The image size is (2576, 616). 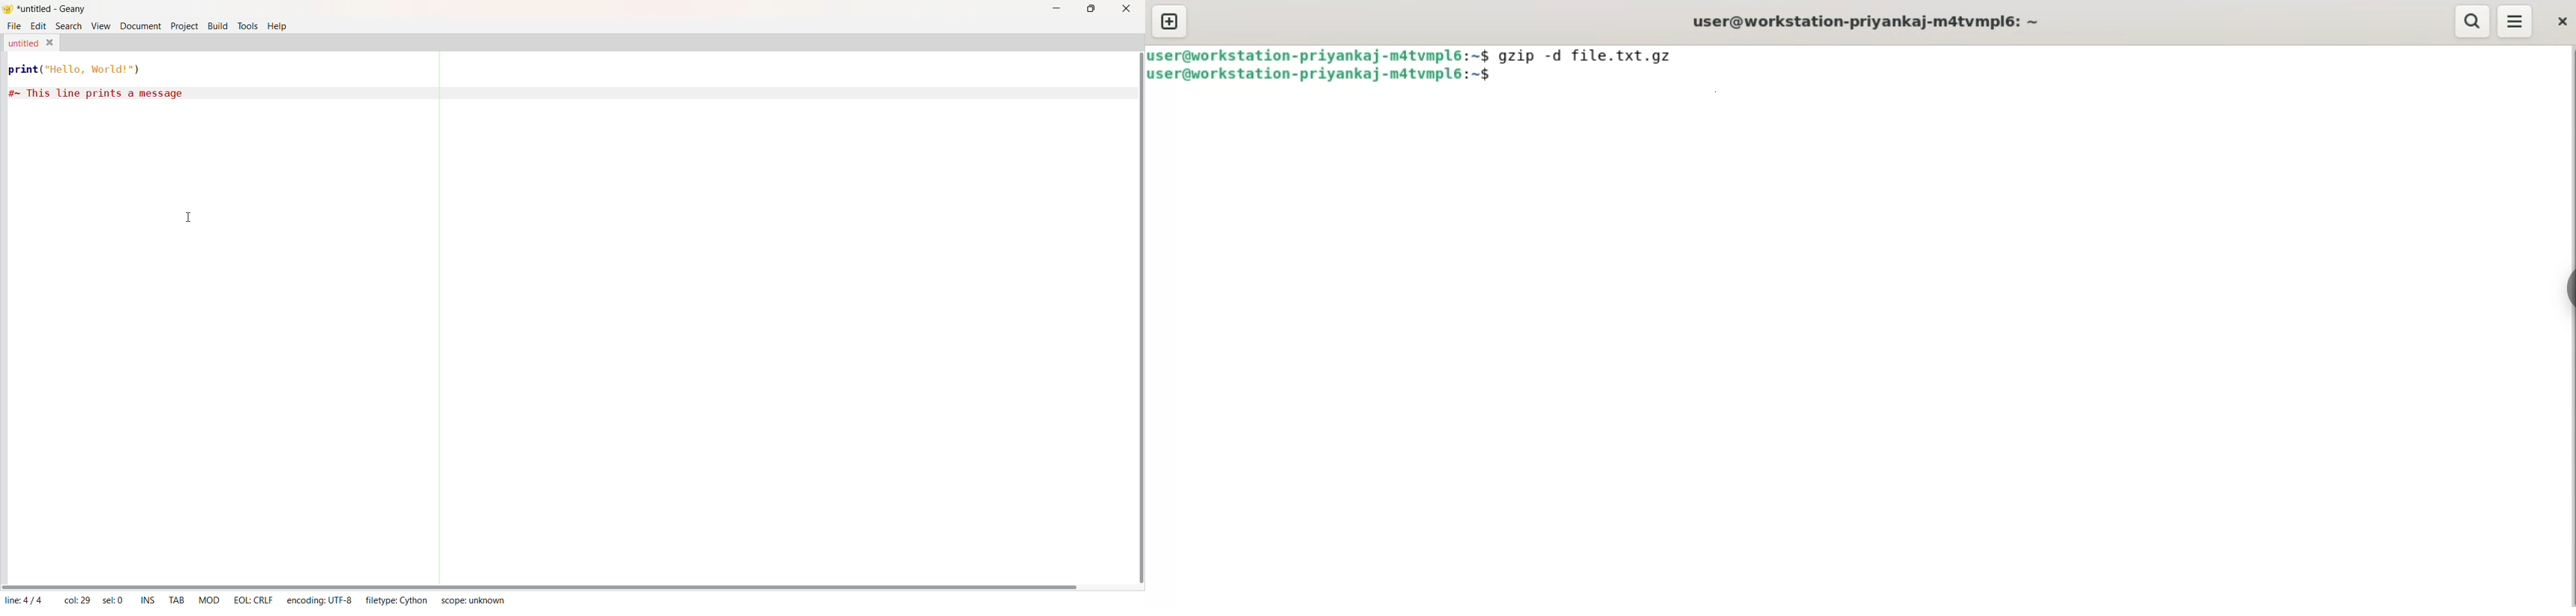 I want to click on tab, so click(x=177, y=599).